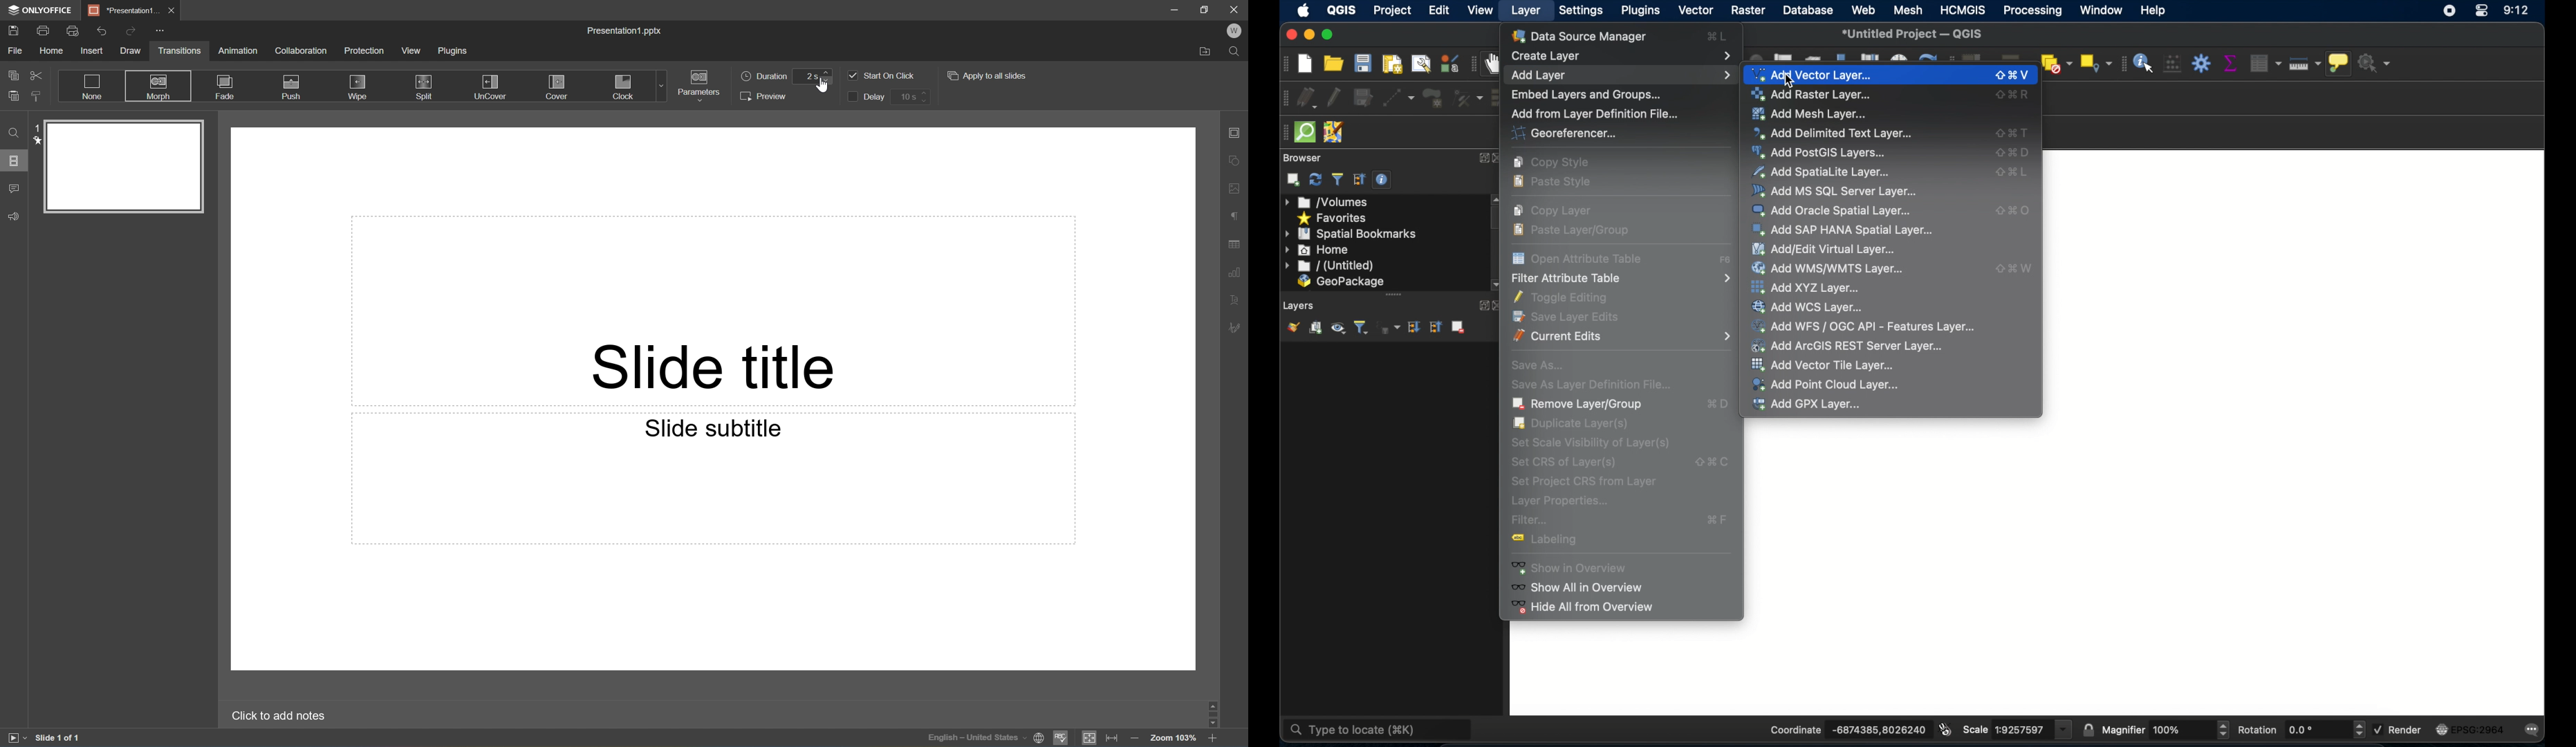 The width and height of the screenshot is (2576, 756). I want to click on filter legend, so click(1363, 328).